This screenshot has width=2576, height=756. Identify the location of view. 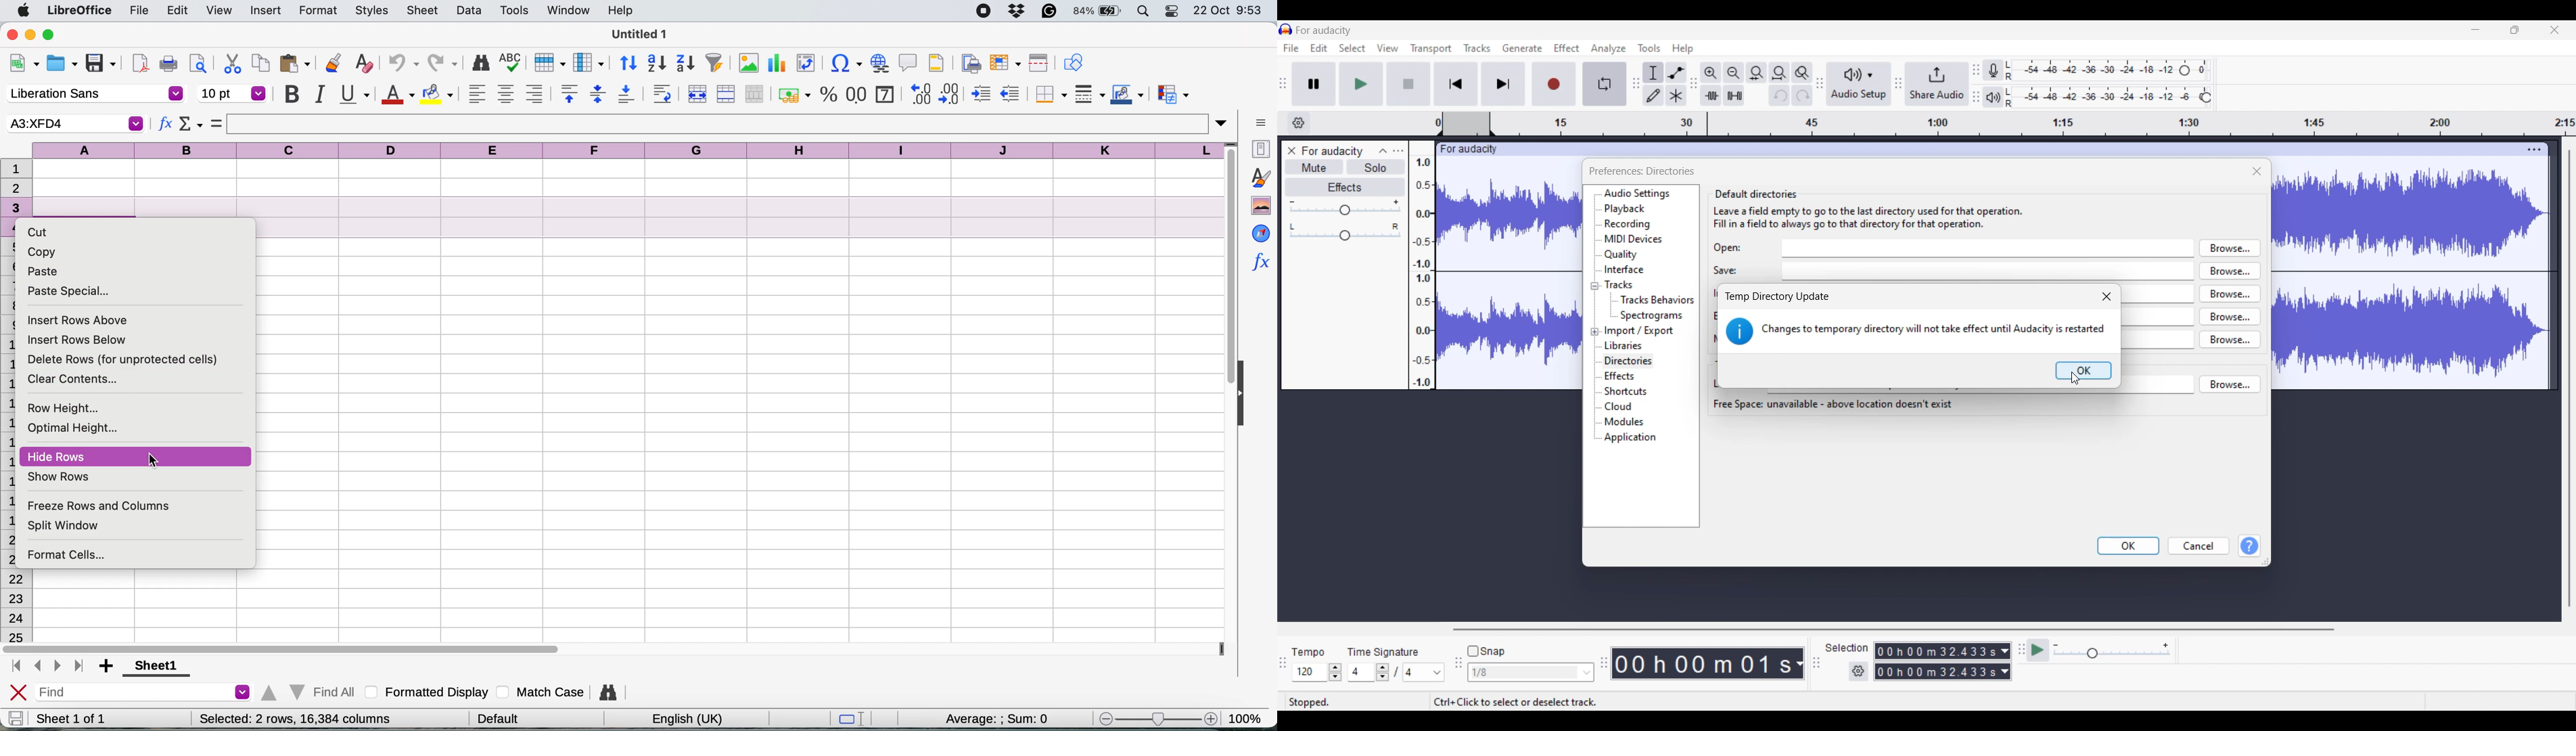
(218, 11).